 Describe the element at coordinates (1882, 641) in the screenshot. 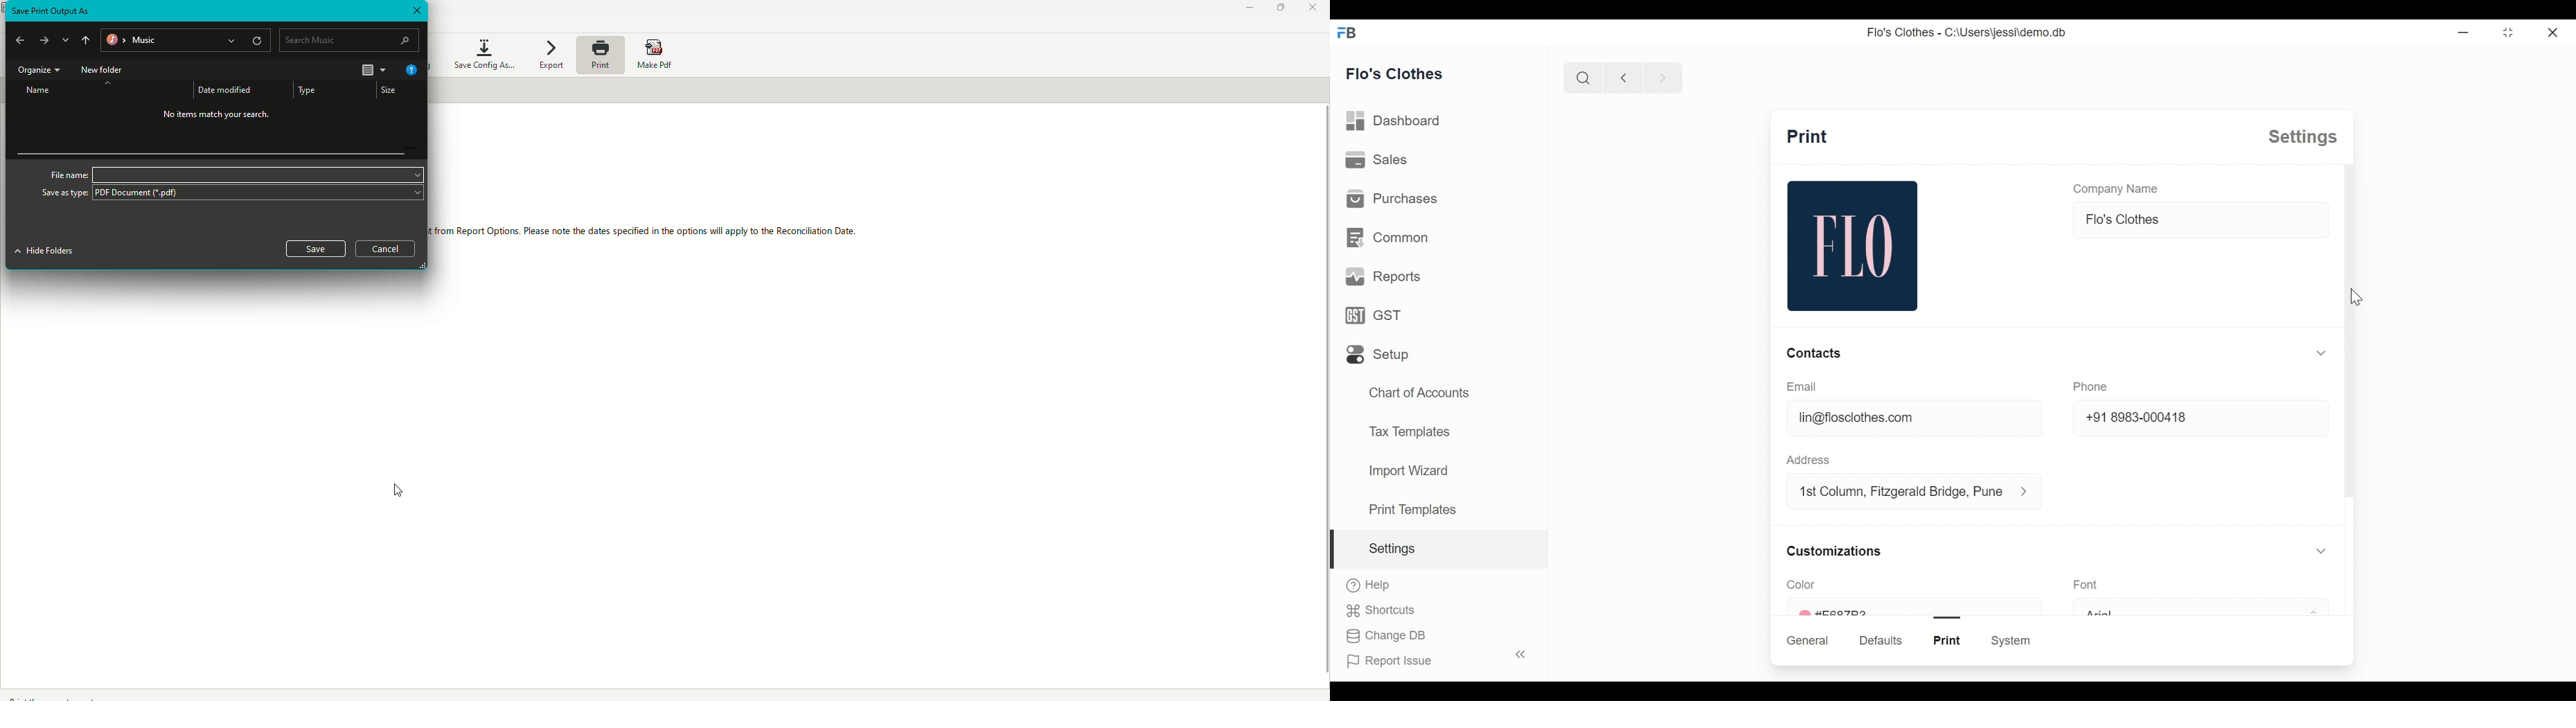

I see `defaults` at that location.